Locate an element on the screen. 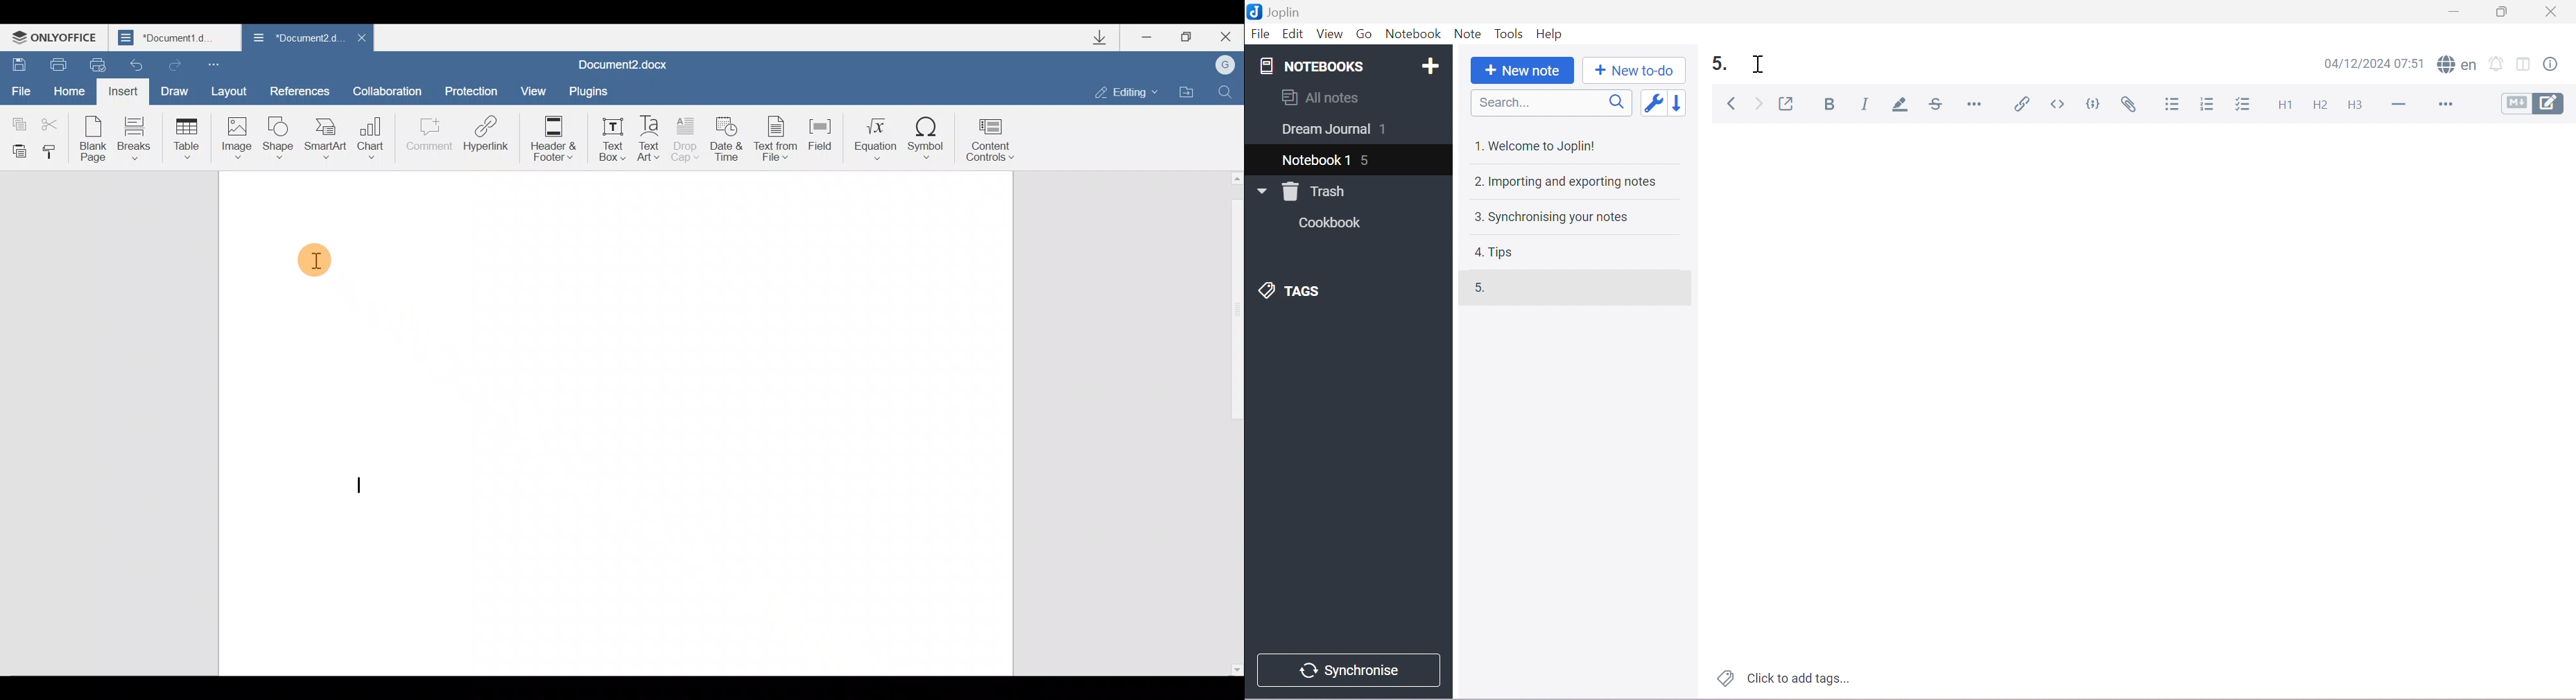  Toggle sort order field is located at coordinates (1656, 105).